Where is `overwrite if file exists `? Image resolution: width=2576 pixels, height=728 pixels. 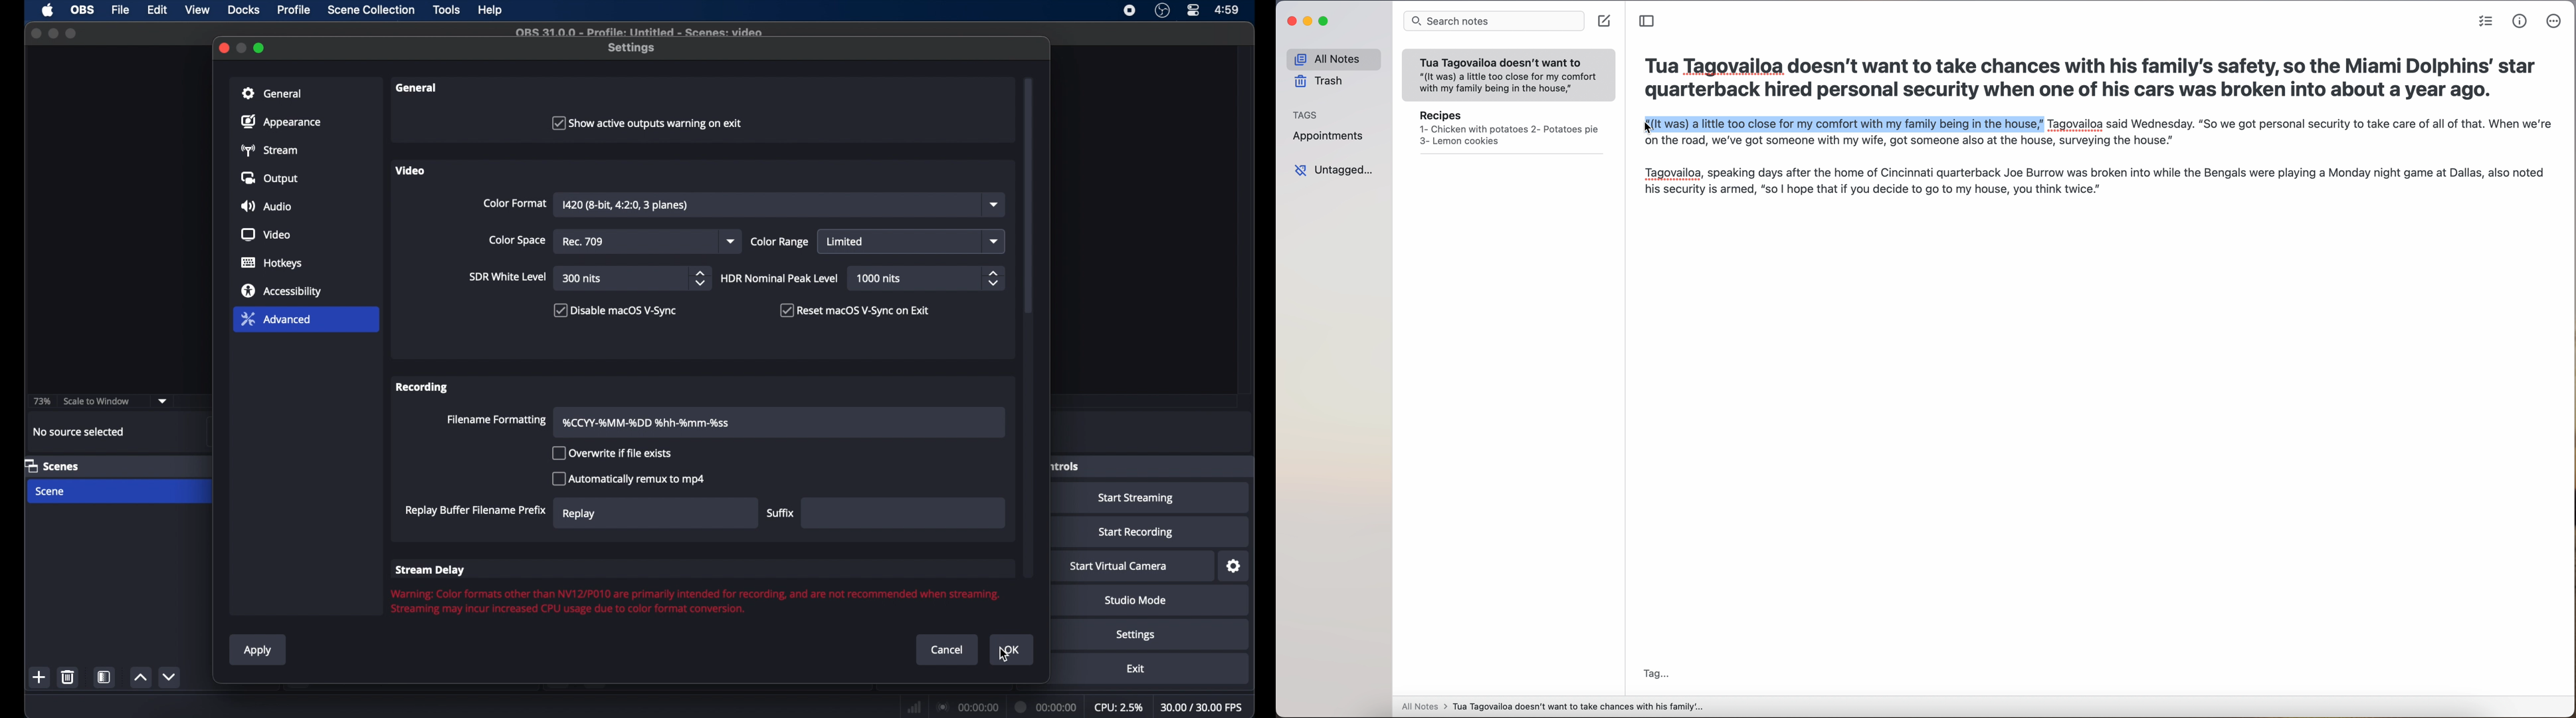
overwrite if file exists  is located at coordinates (613, 453).